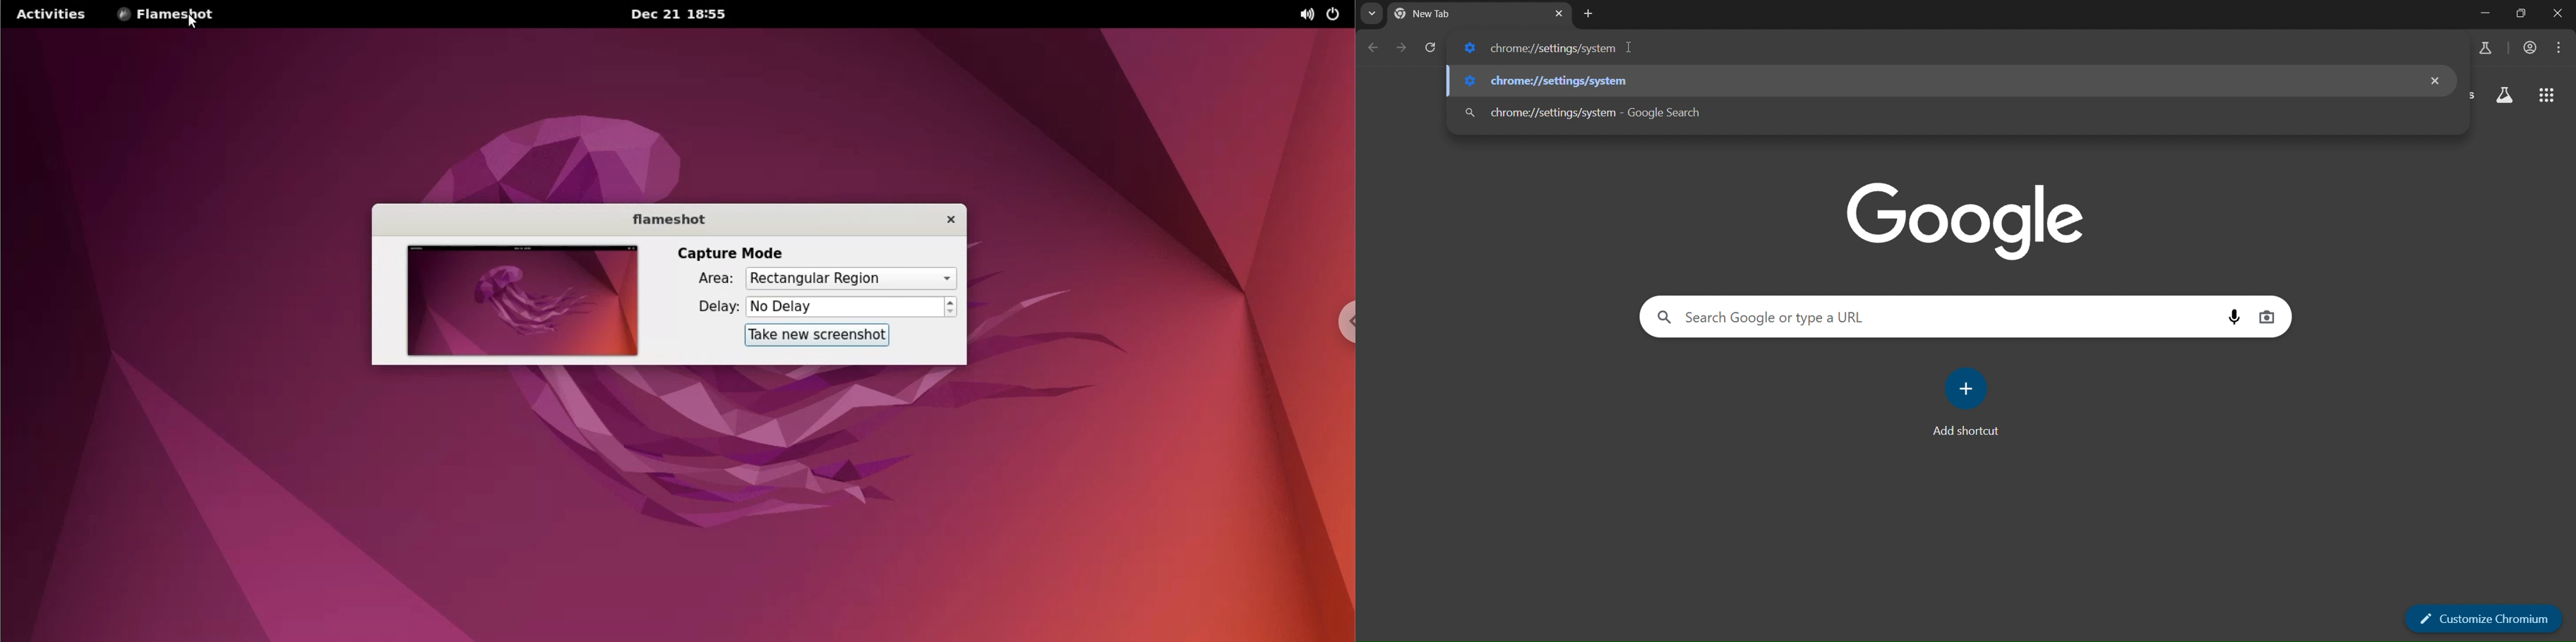 This screenshot has width=2576, height=644. What do you see at coordinates (668, 223) in the screenshot?
I see `flameshot` at bounding box center [668, 223].